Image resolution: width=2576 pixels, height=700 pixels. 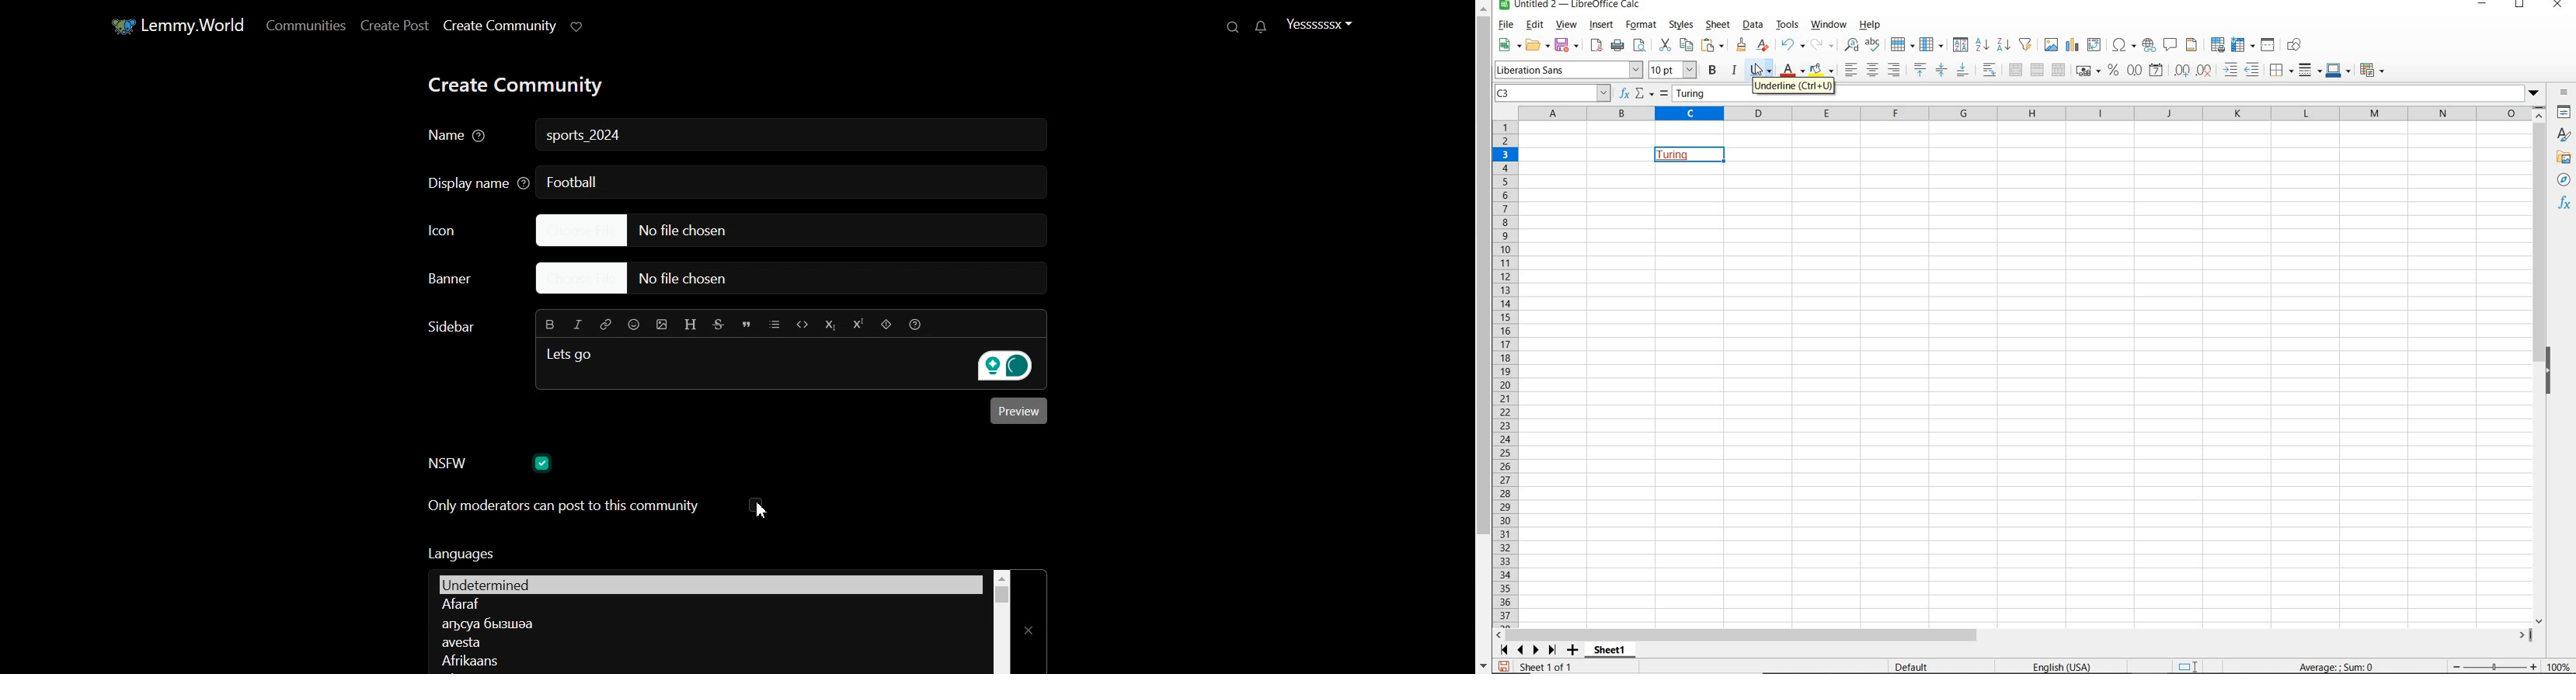 I want to click on SCROLLBAR, so click(x=2542, y=365).